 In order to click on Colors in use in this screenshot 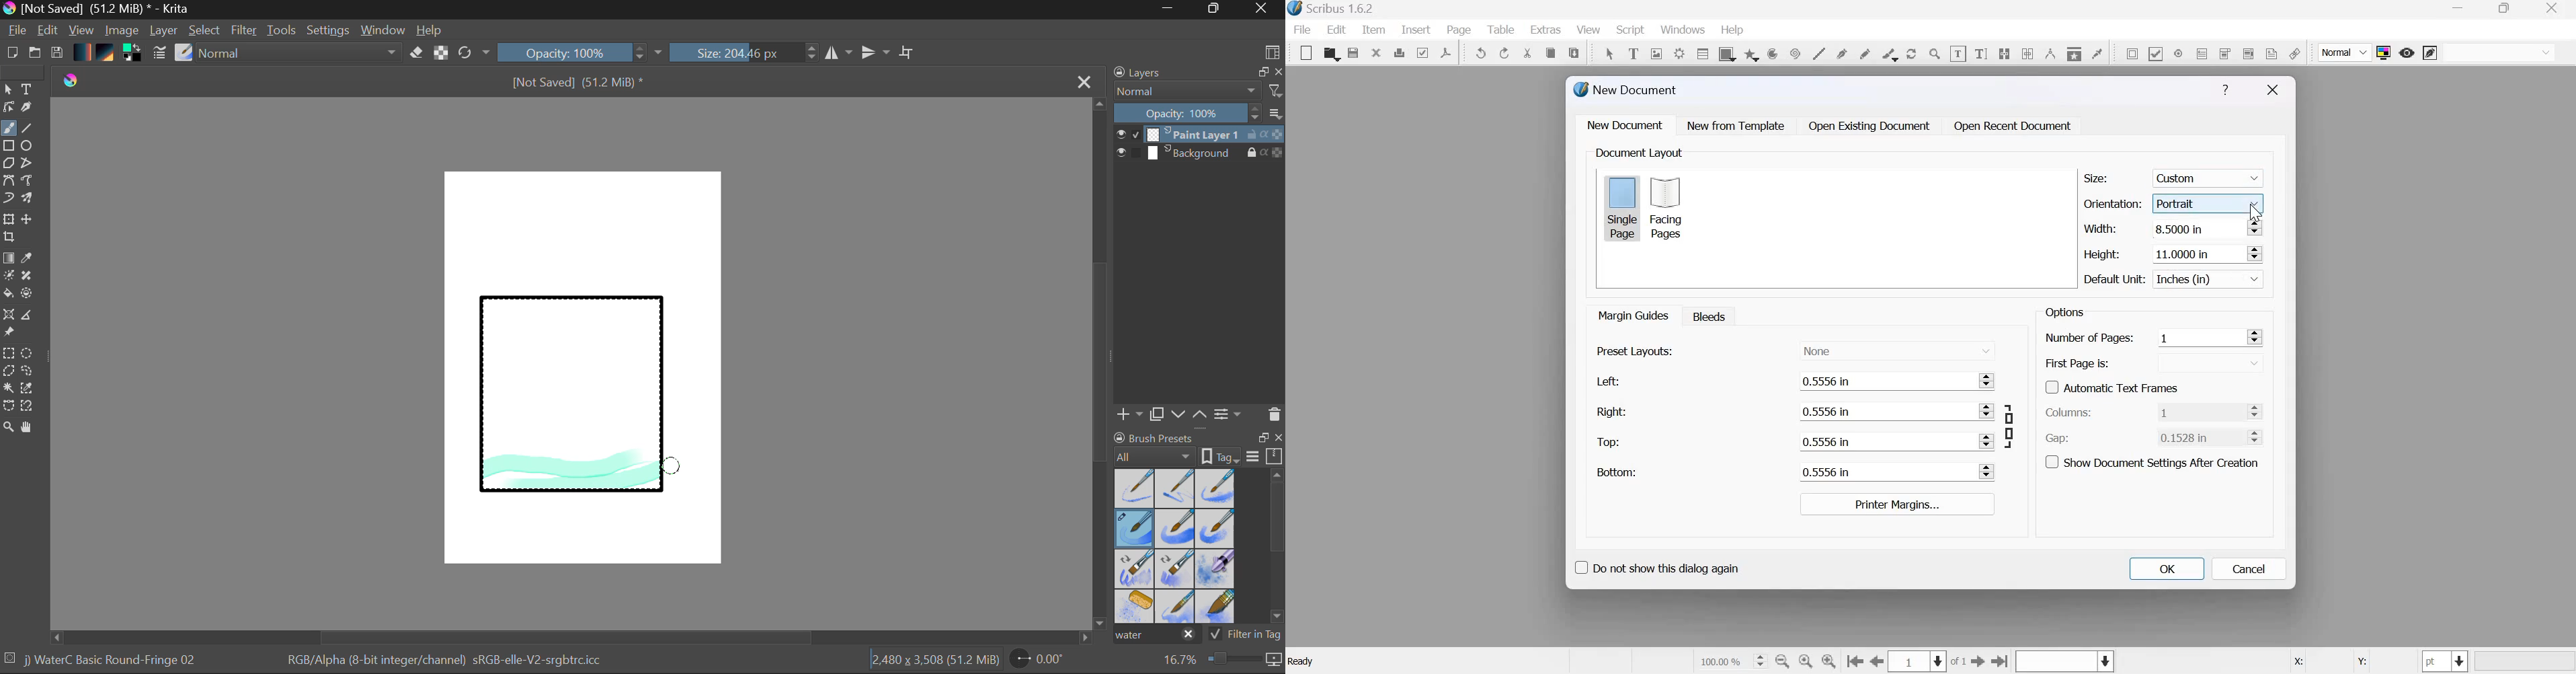, I will do `click(133, 54)`.